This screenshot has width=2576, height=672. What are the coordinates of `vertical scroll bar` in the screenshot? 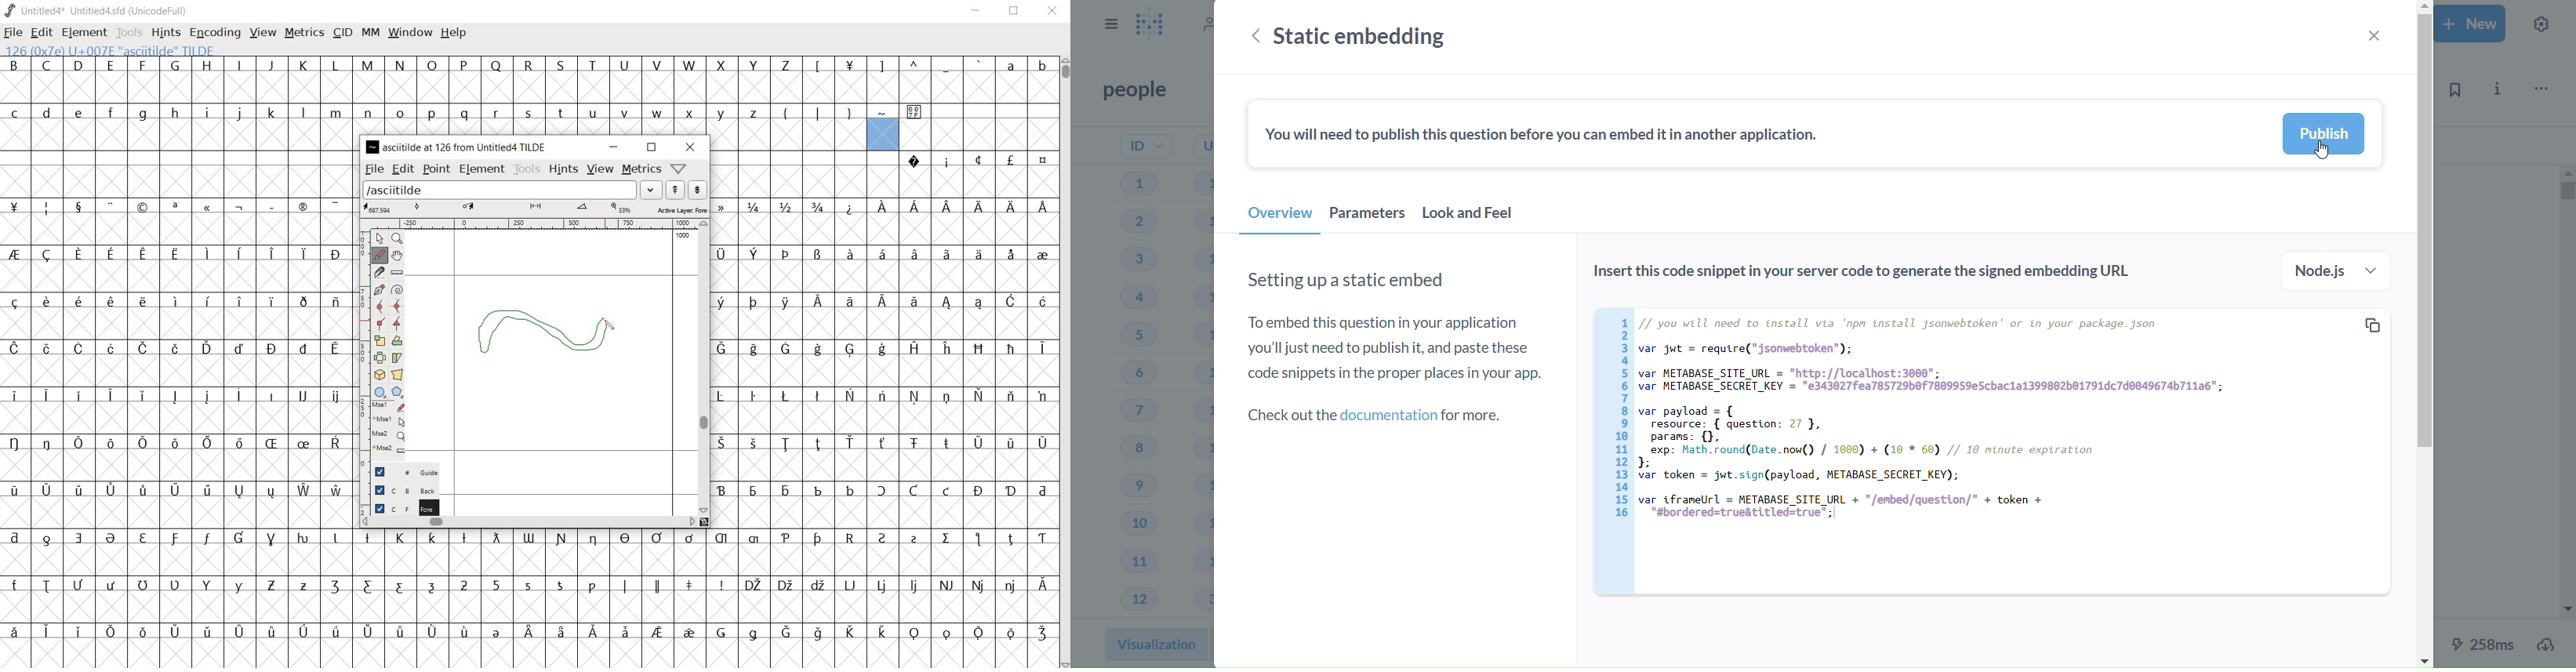 It's located at (2423, 334).